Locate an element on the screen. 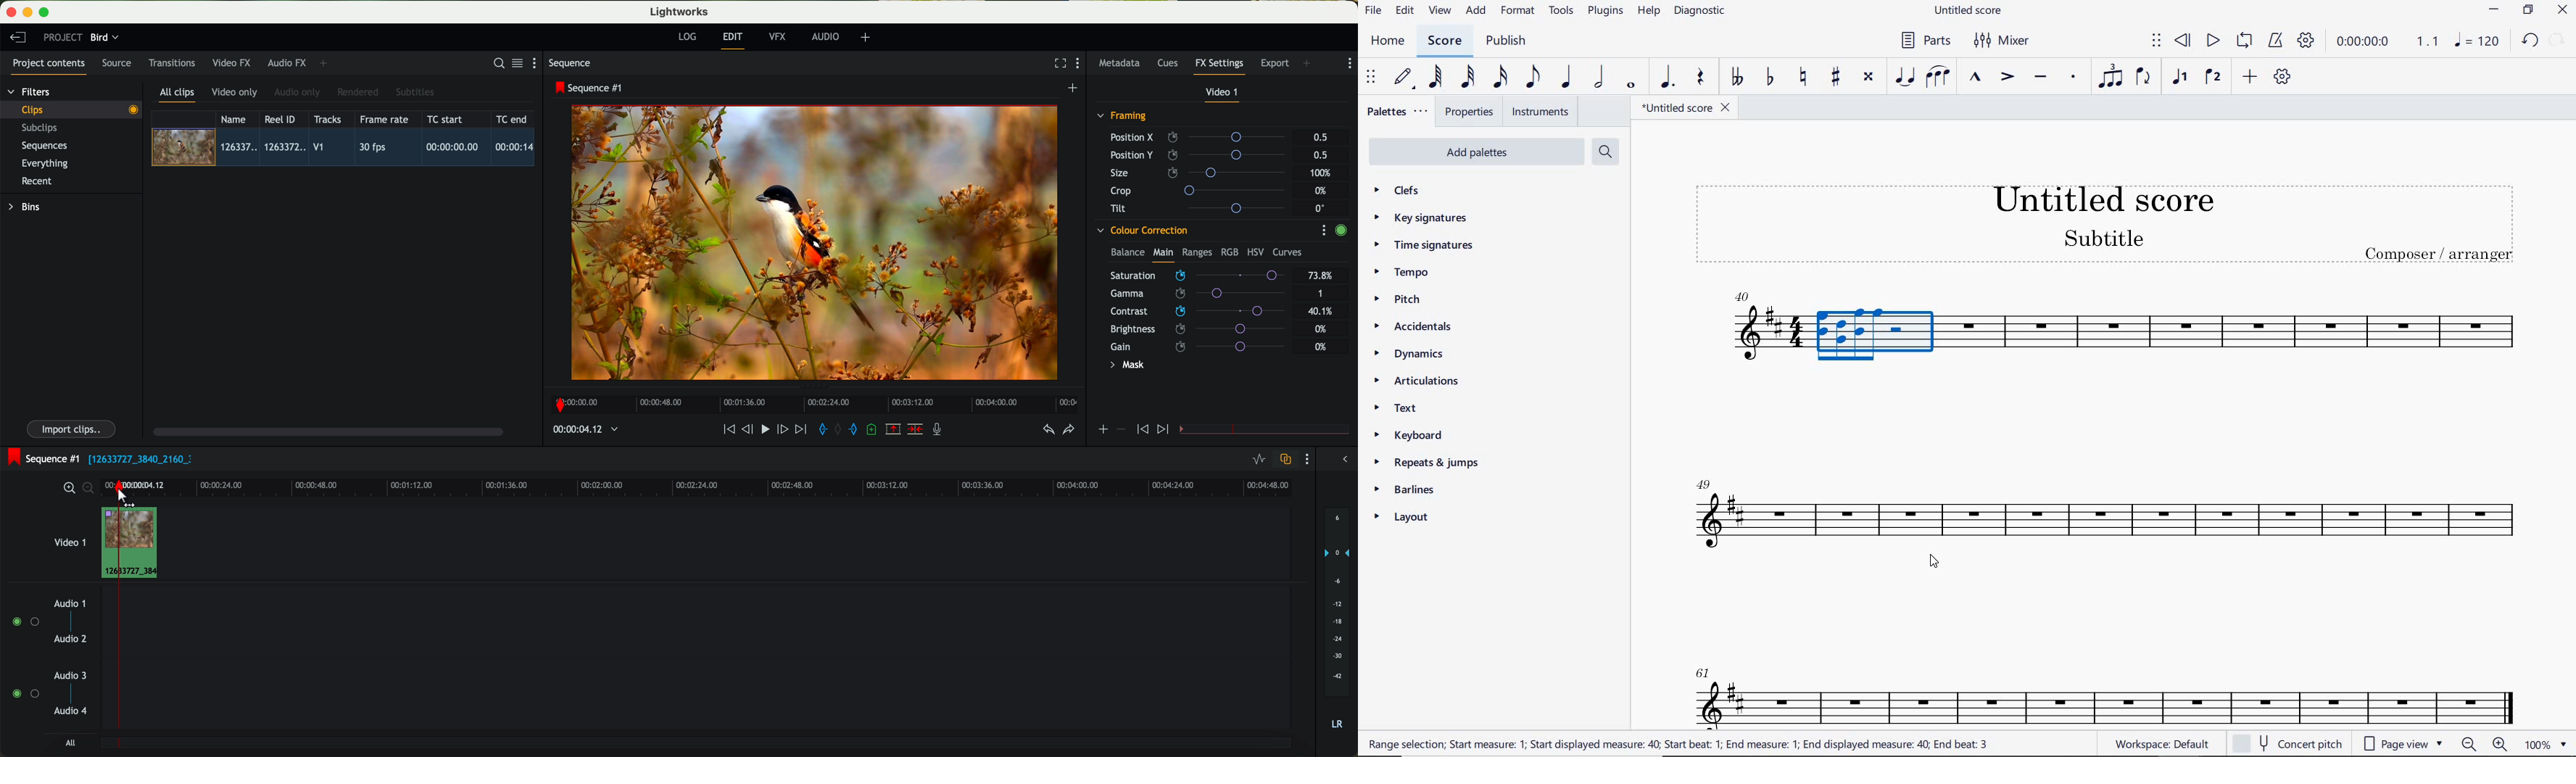  STACCATO is located at coordinates (2073, 78).